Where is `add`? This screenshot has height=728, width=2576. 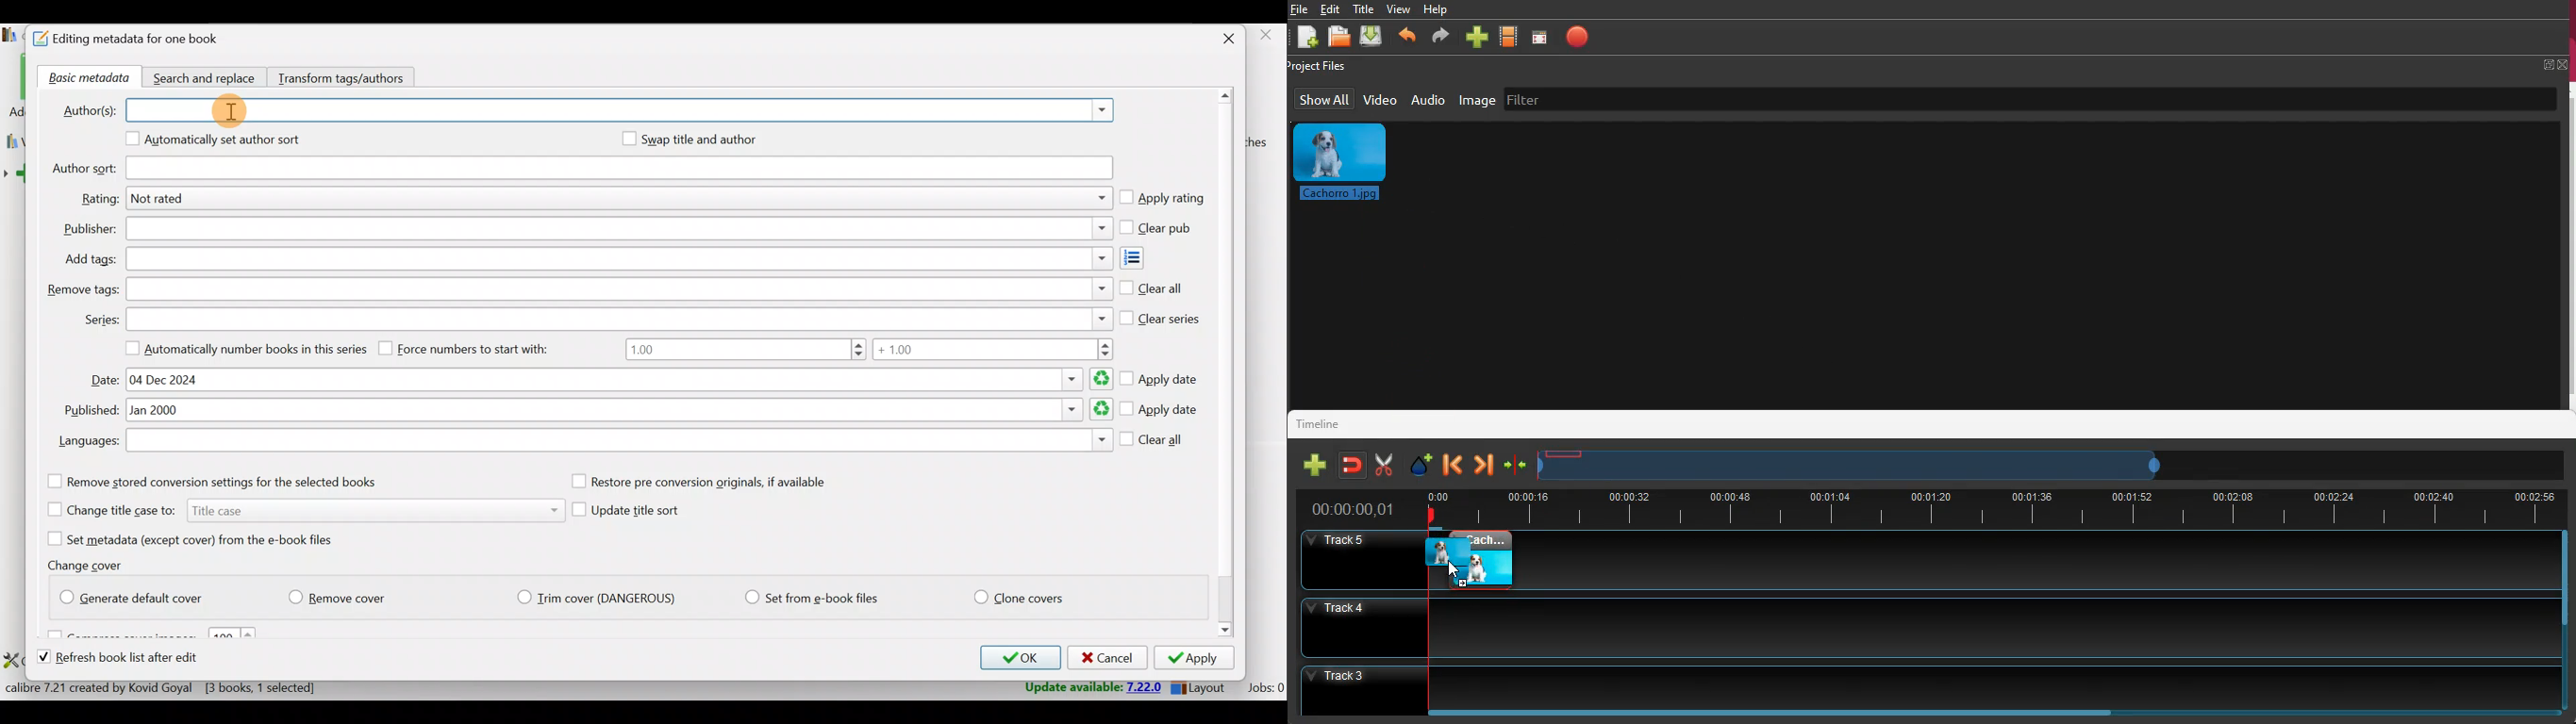 add is located at coordinates (1476, 39).